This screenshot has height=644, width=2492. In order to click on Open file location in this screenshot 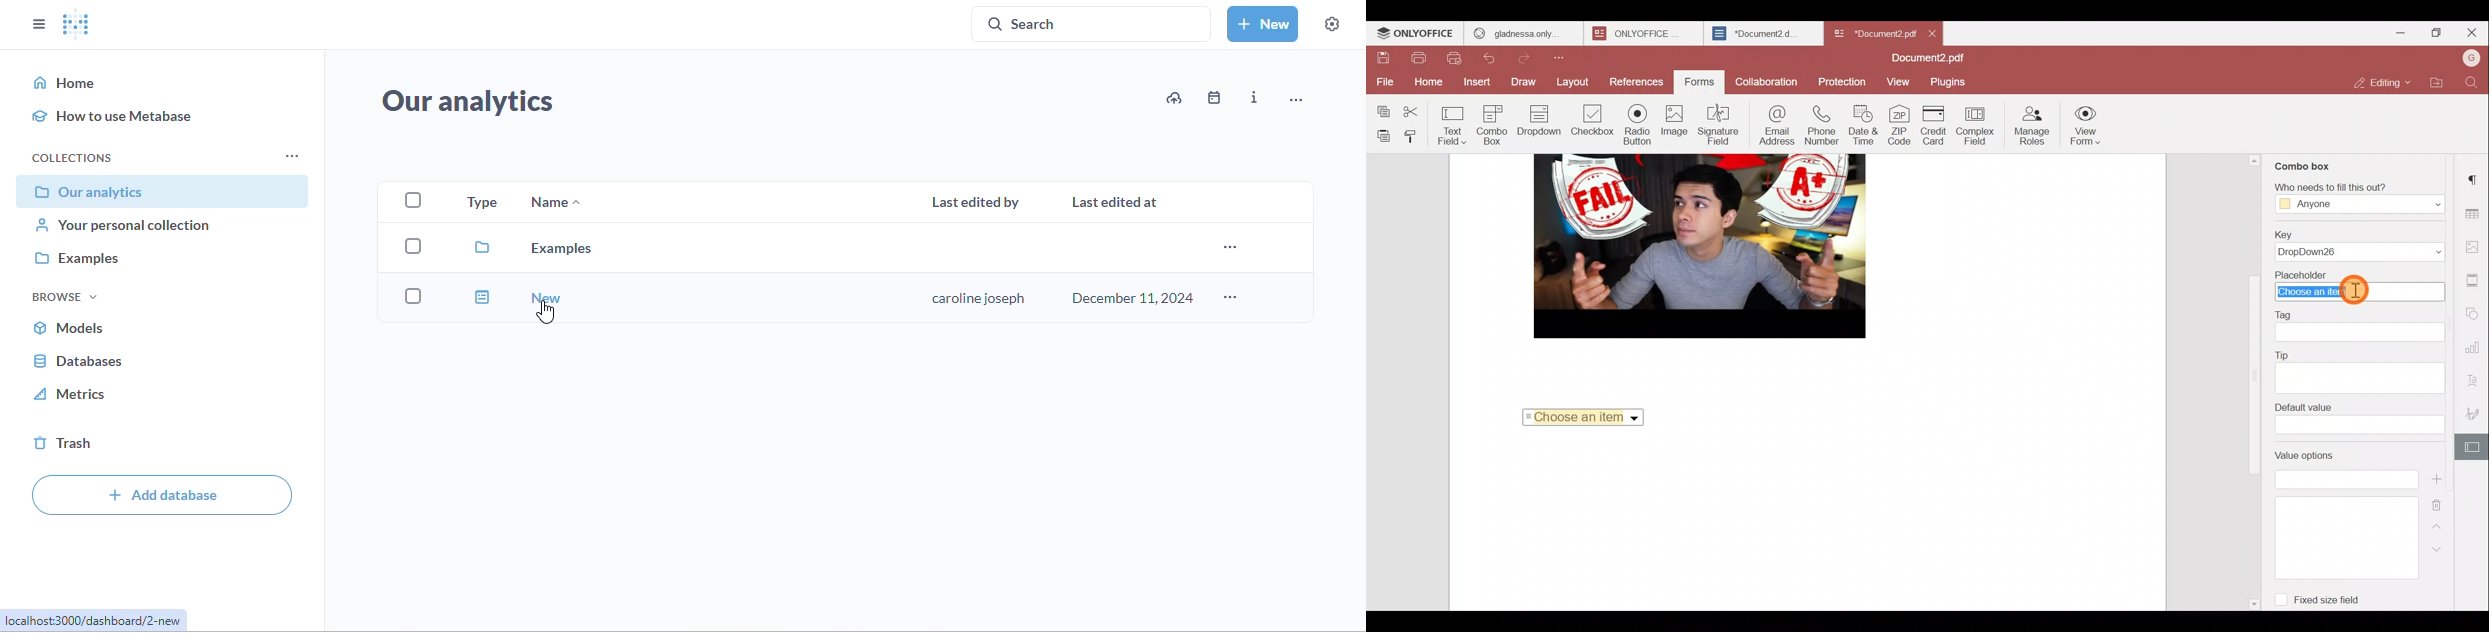, I will do `click(2435, 85)`.